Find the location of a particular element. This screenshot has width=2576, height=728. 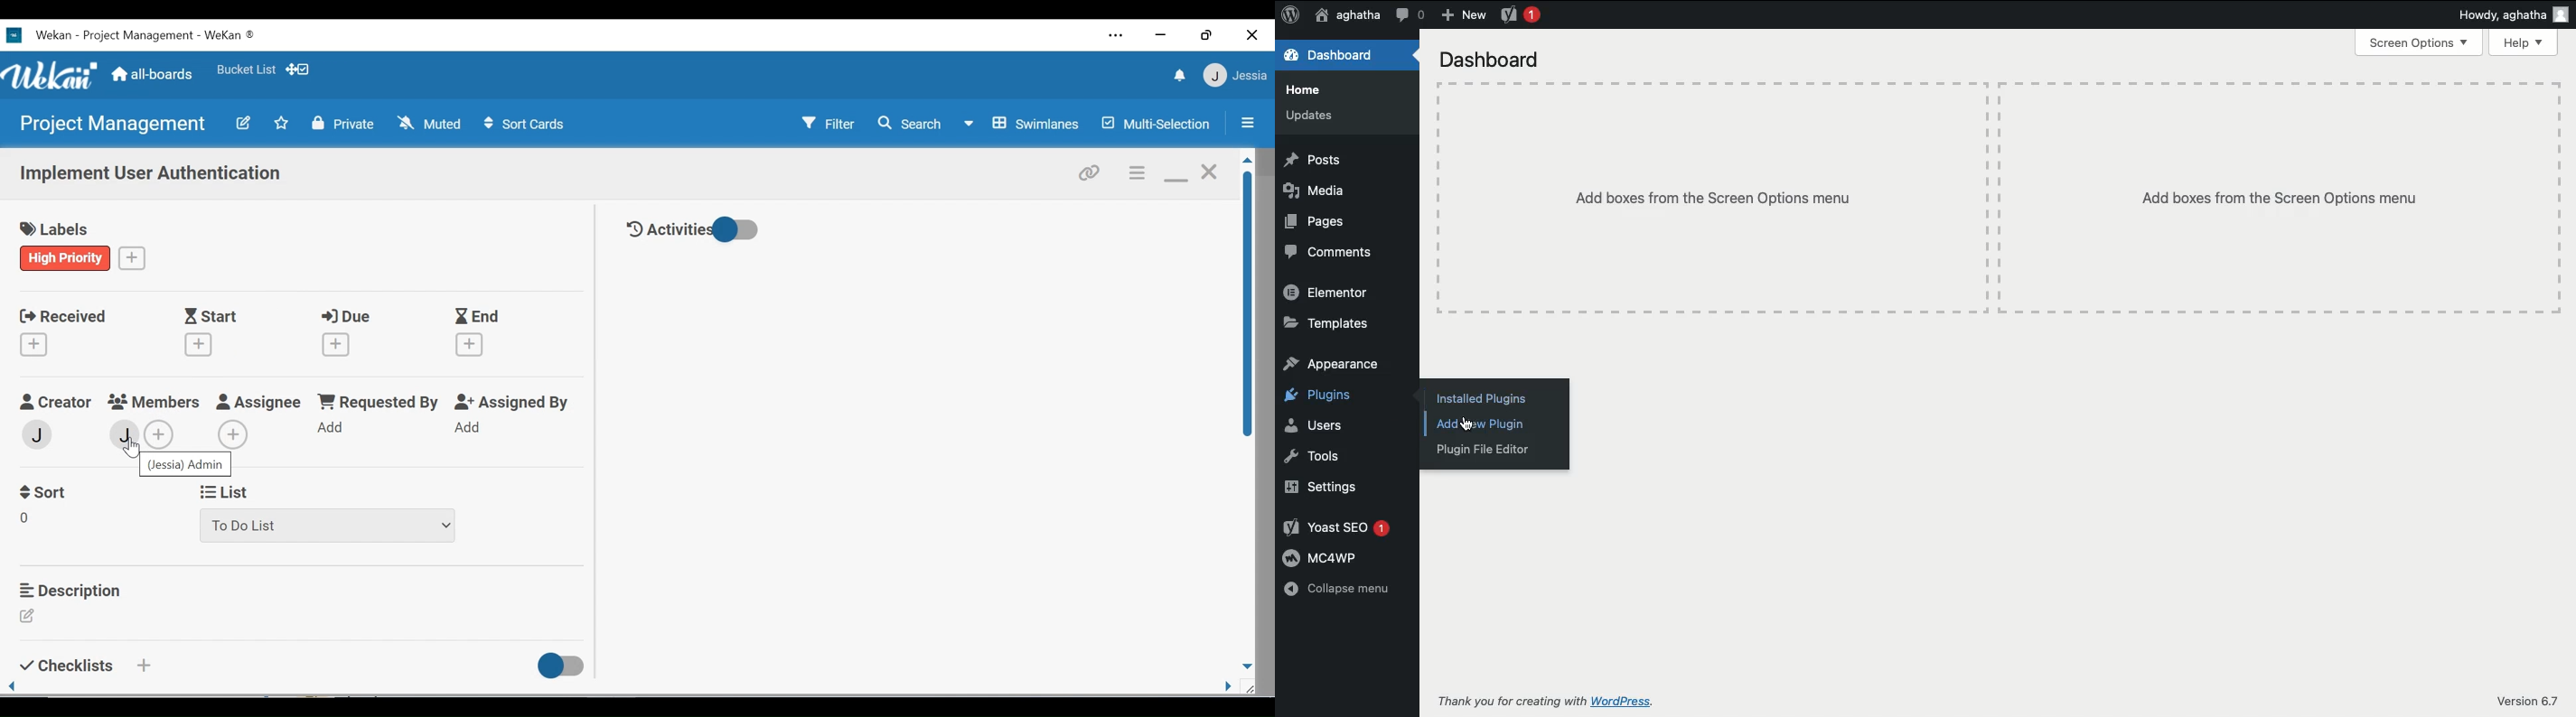

Show desktop drag handles is located at coordinates (301, 70).